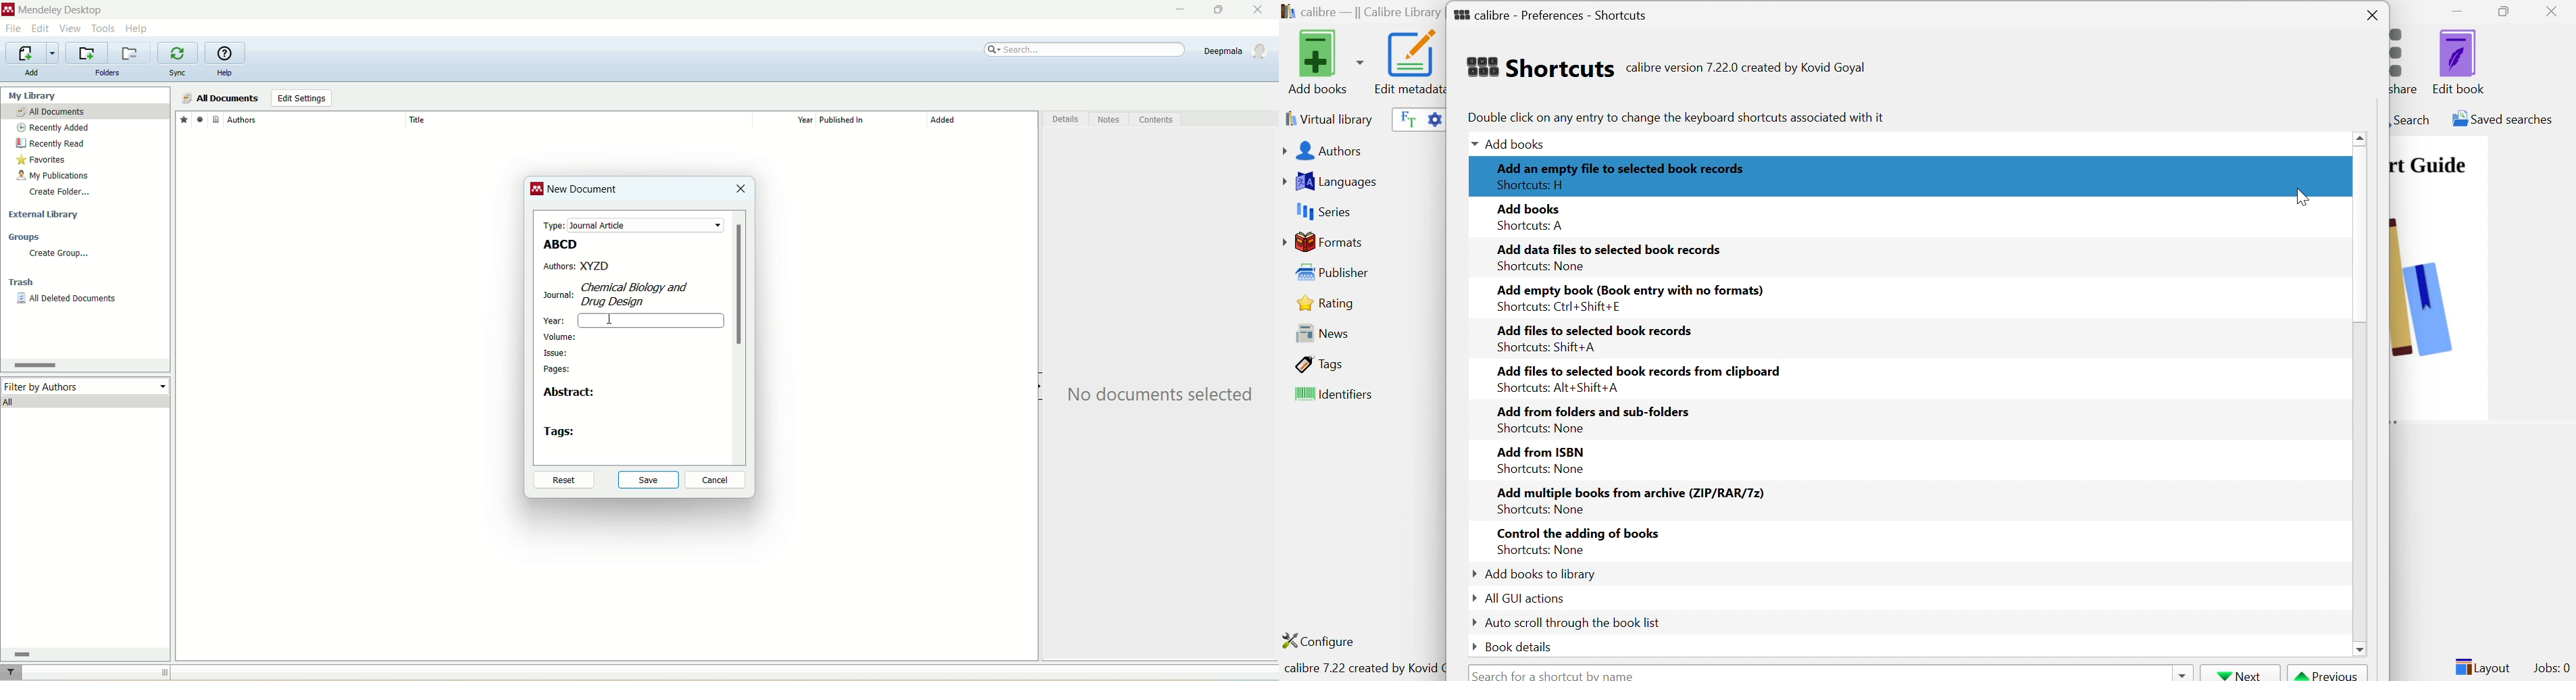 The width and height of the screenshot is (2576, 700). Describe the element at coordinates (2303, 196) in the screenshot. I see `Cursor` at that location.